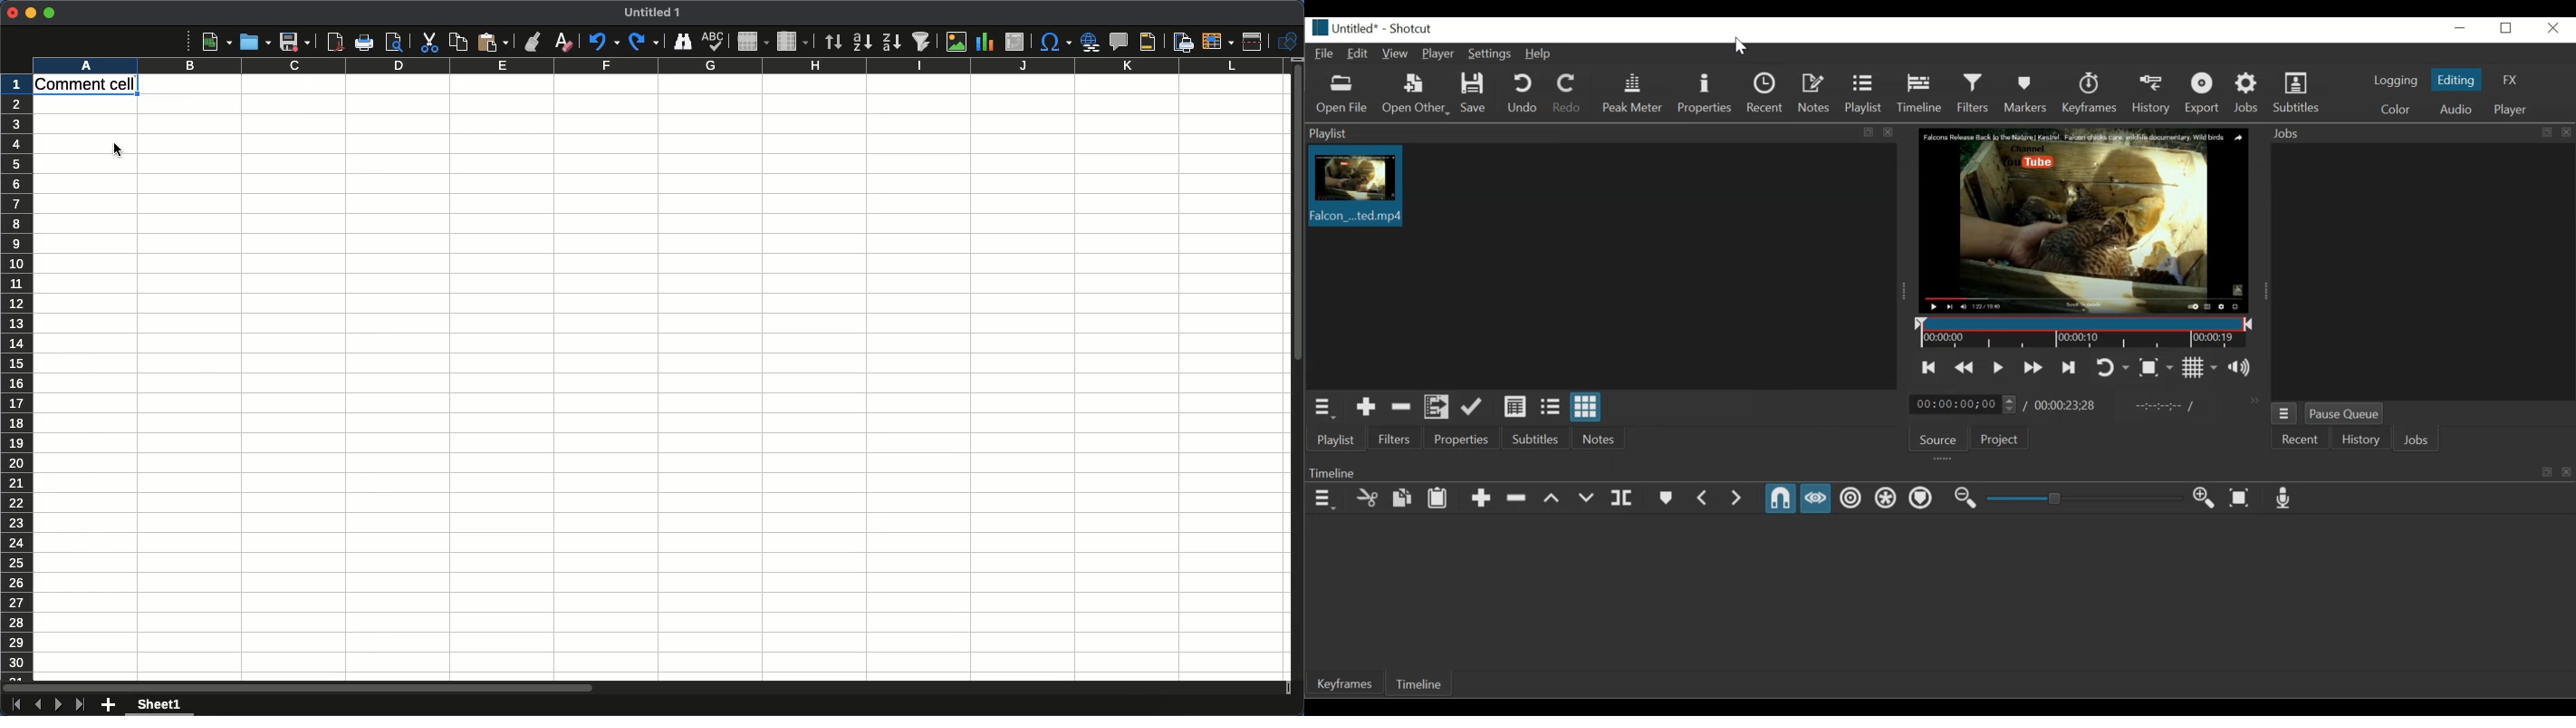  Describe the element at coordinates (1394, 438) in the screenshot. I see `Filters` at that location.